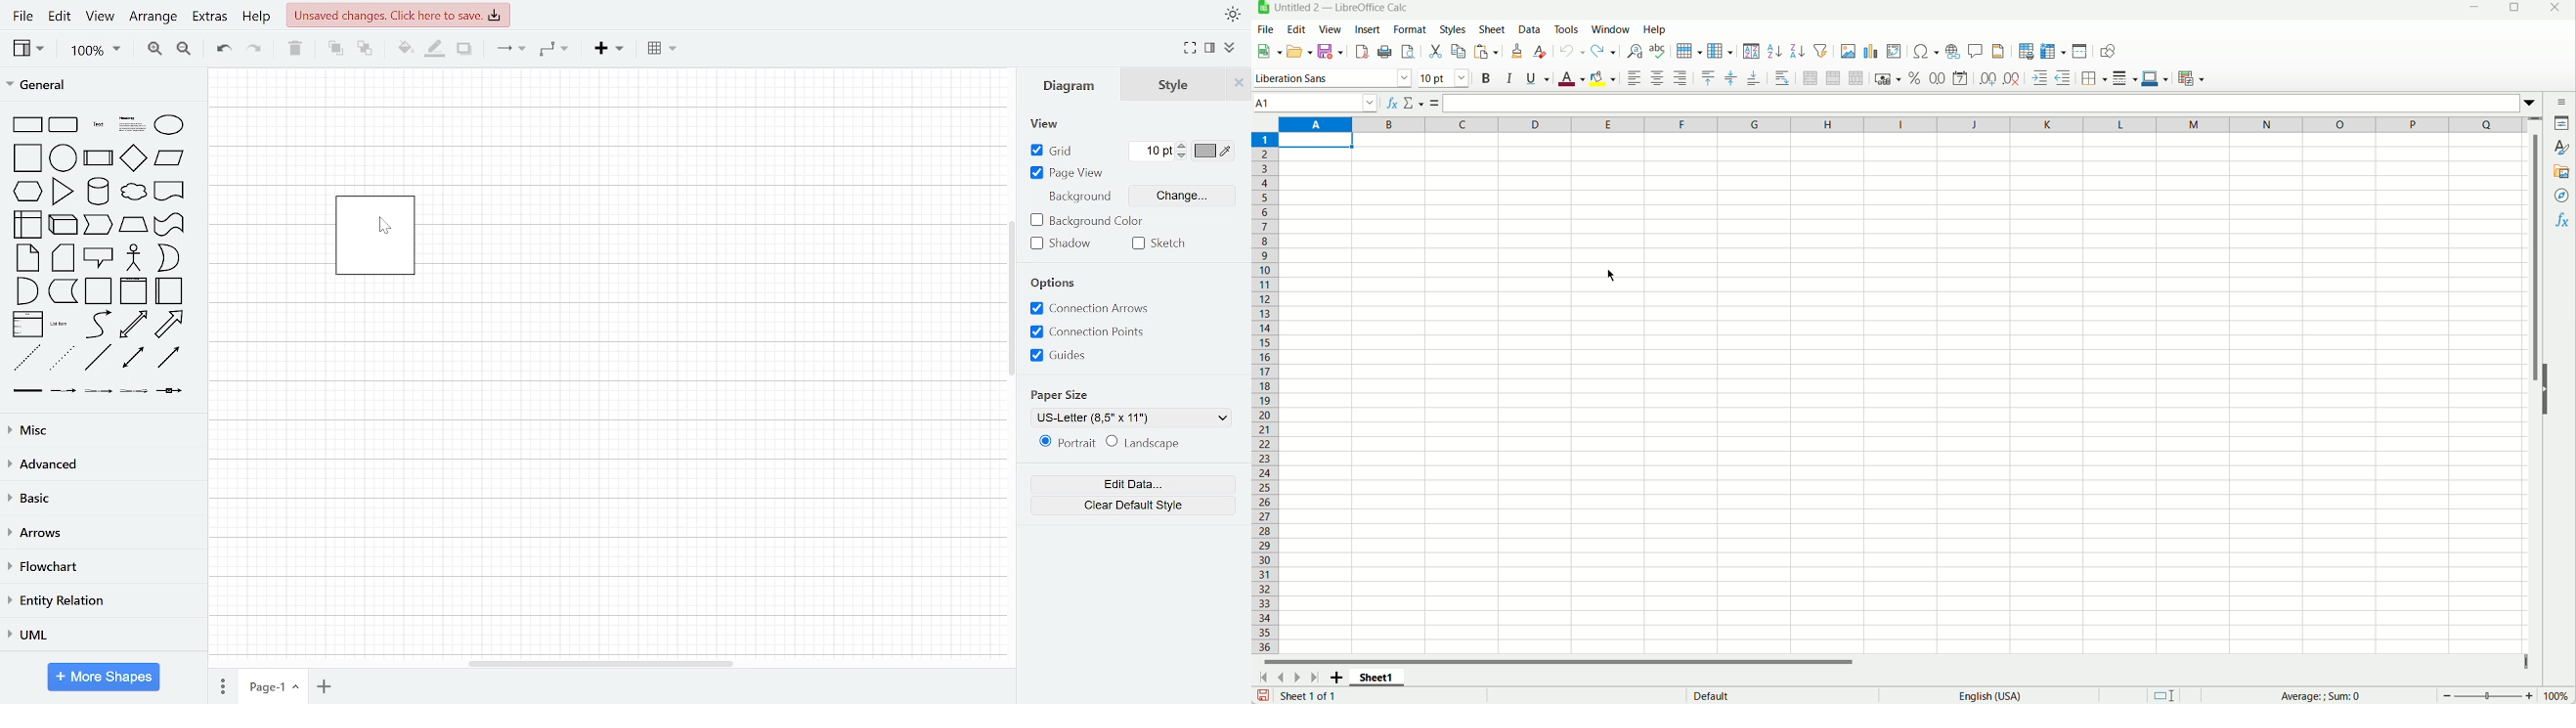  Describe the element at coordinates (1939, 76) in the screenshot. I see `Format as number` at that location.